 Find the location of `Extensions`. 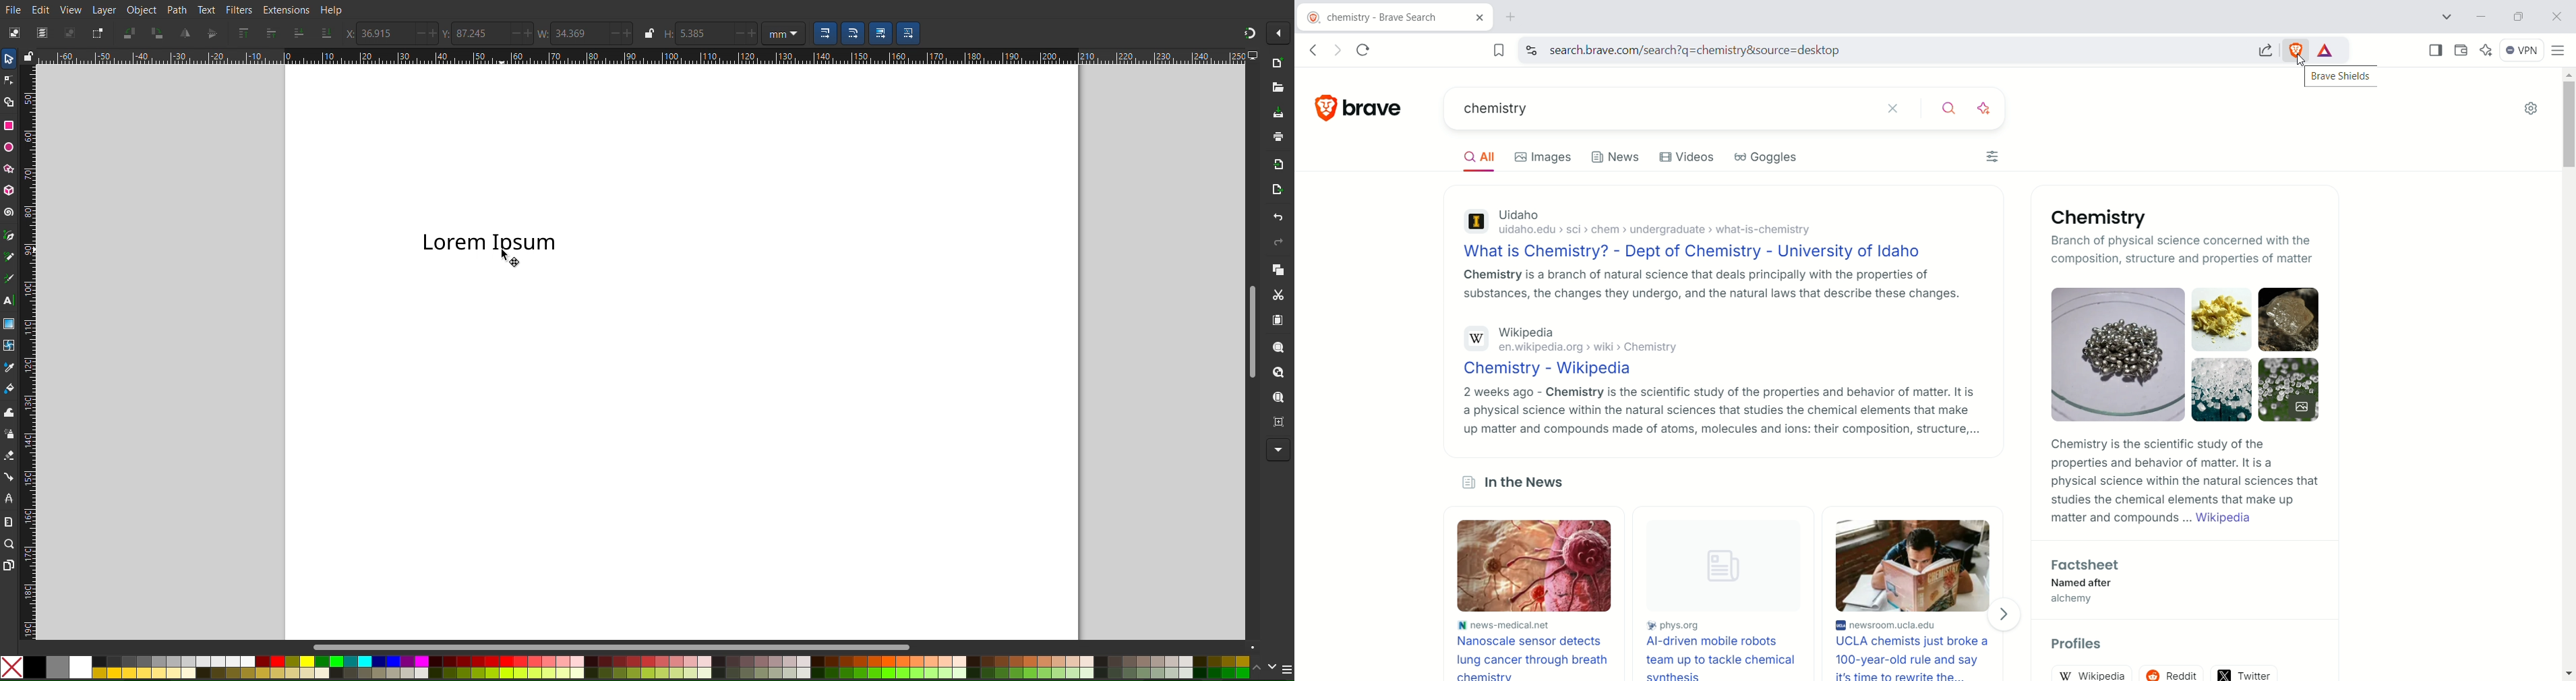

Extensions is located at coordinates (285, 9).